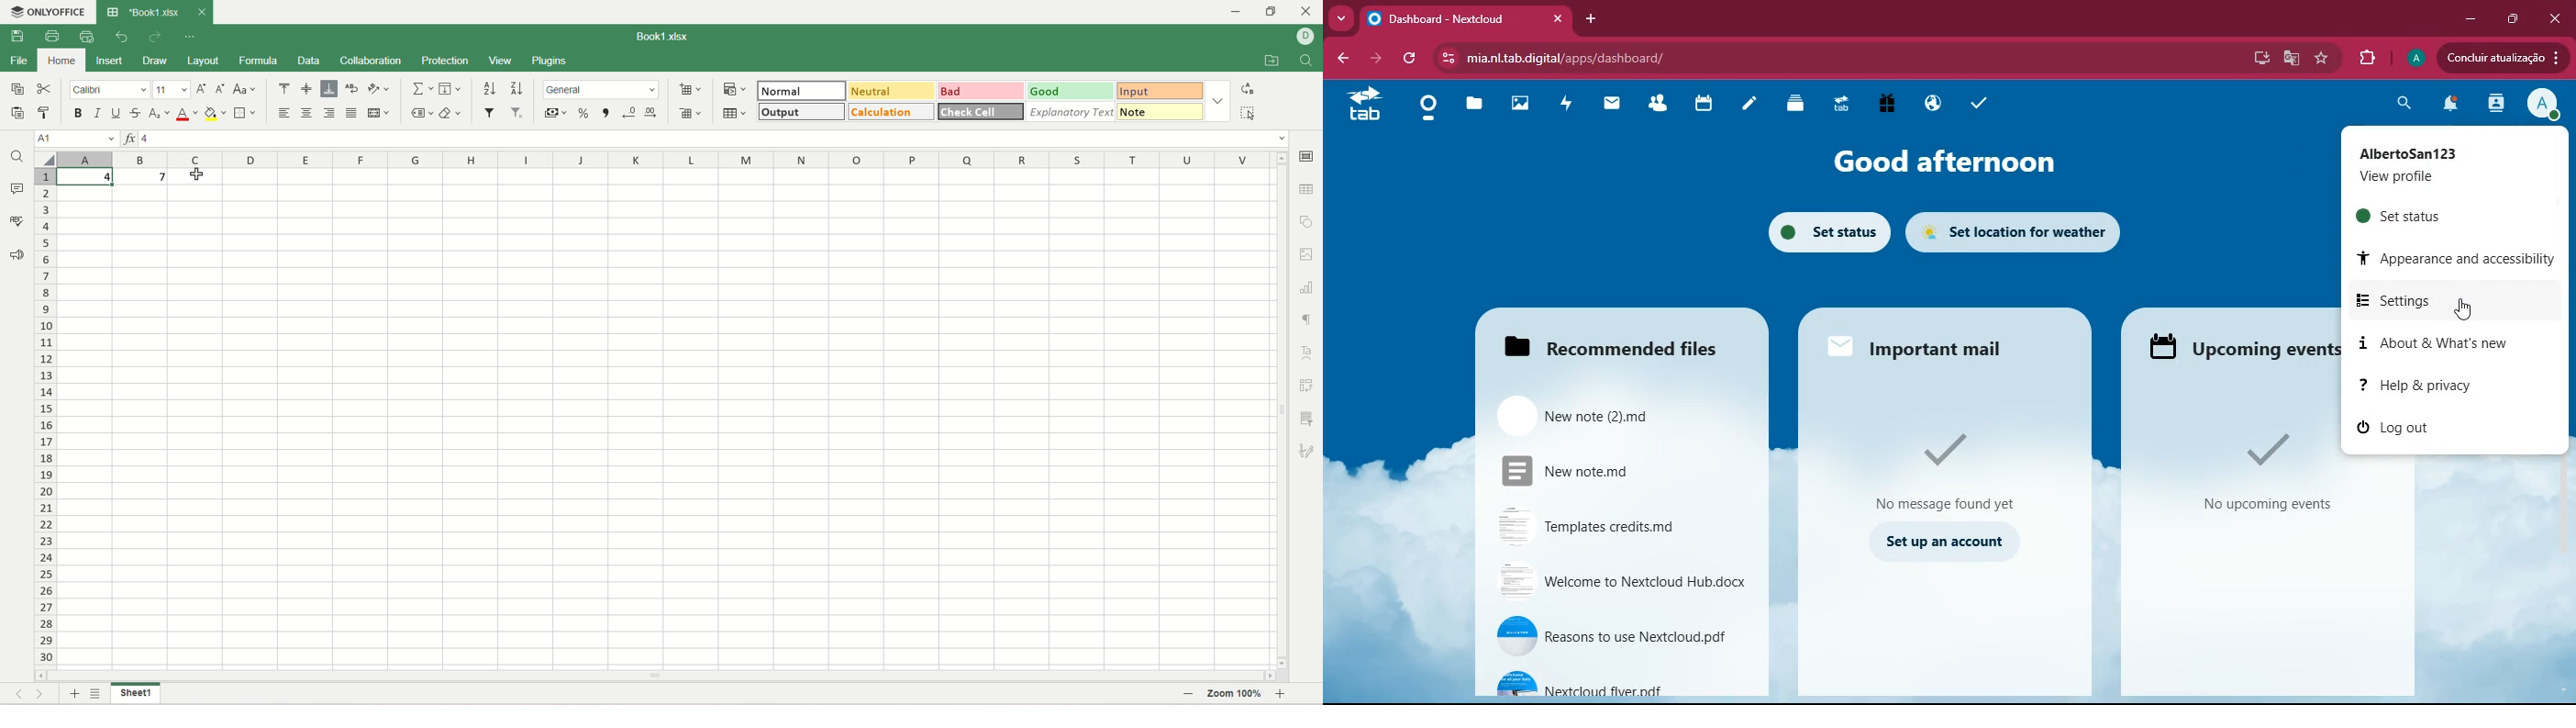 This screenshot has height=728, width=2576. I want to click on extensions, so click(2369, 55).